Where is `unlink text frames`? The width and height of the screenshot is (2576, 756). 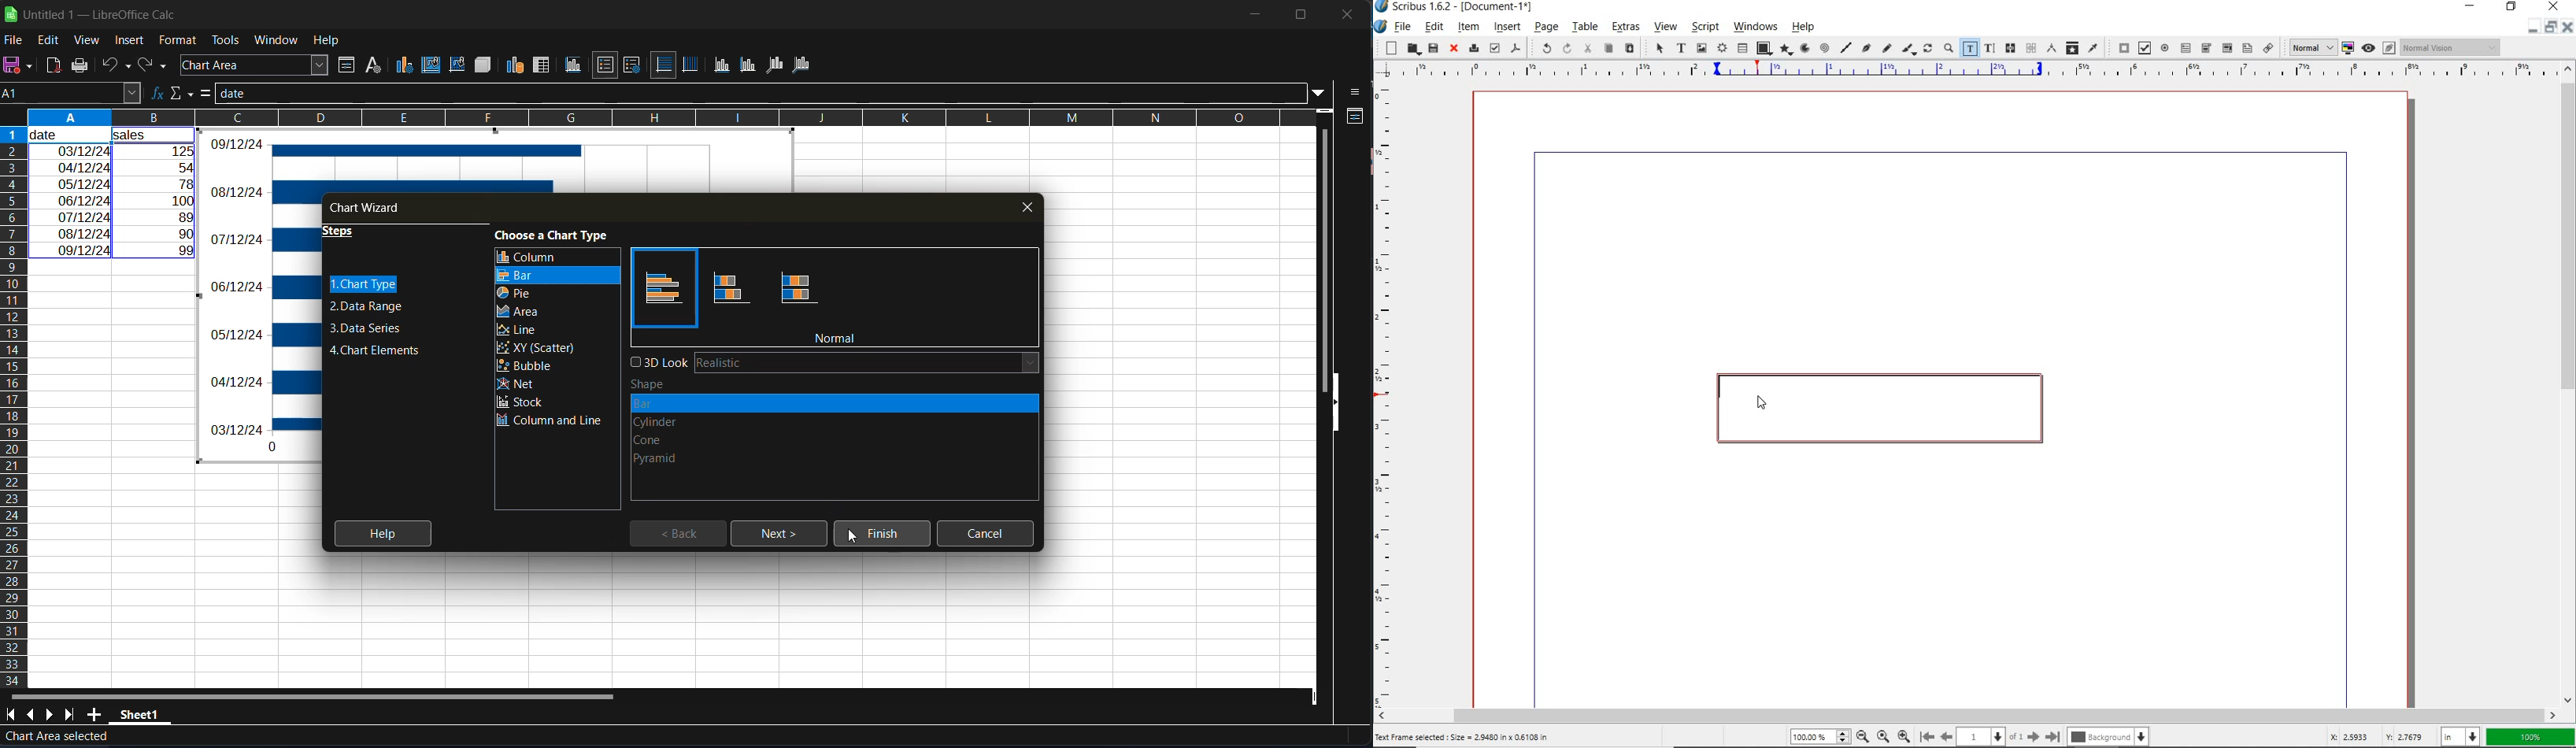
unlink text frames is located at coordinates (2031, 49).